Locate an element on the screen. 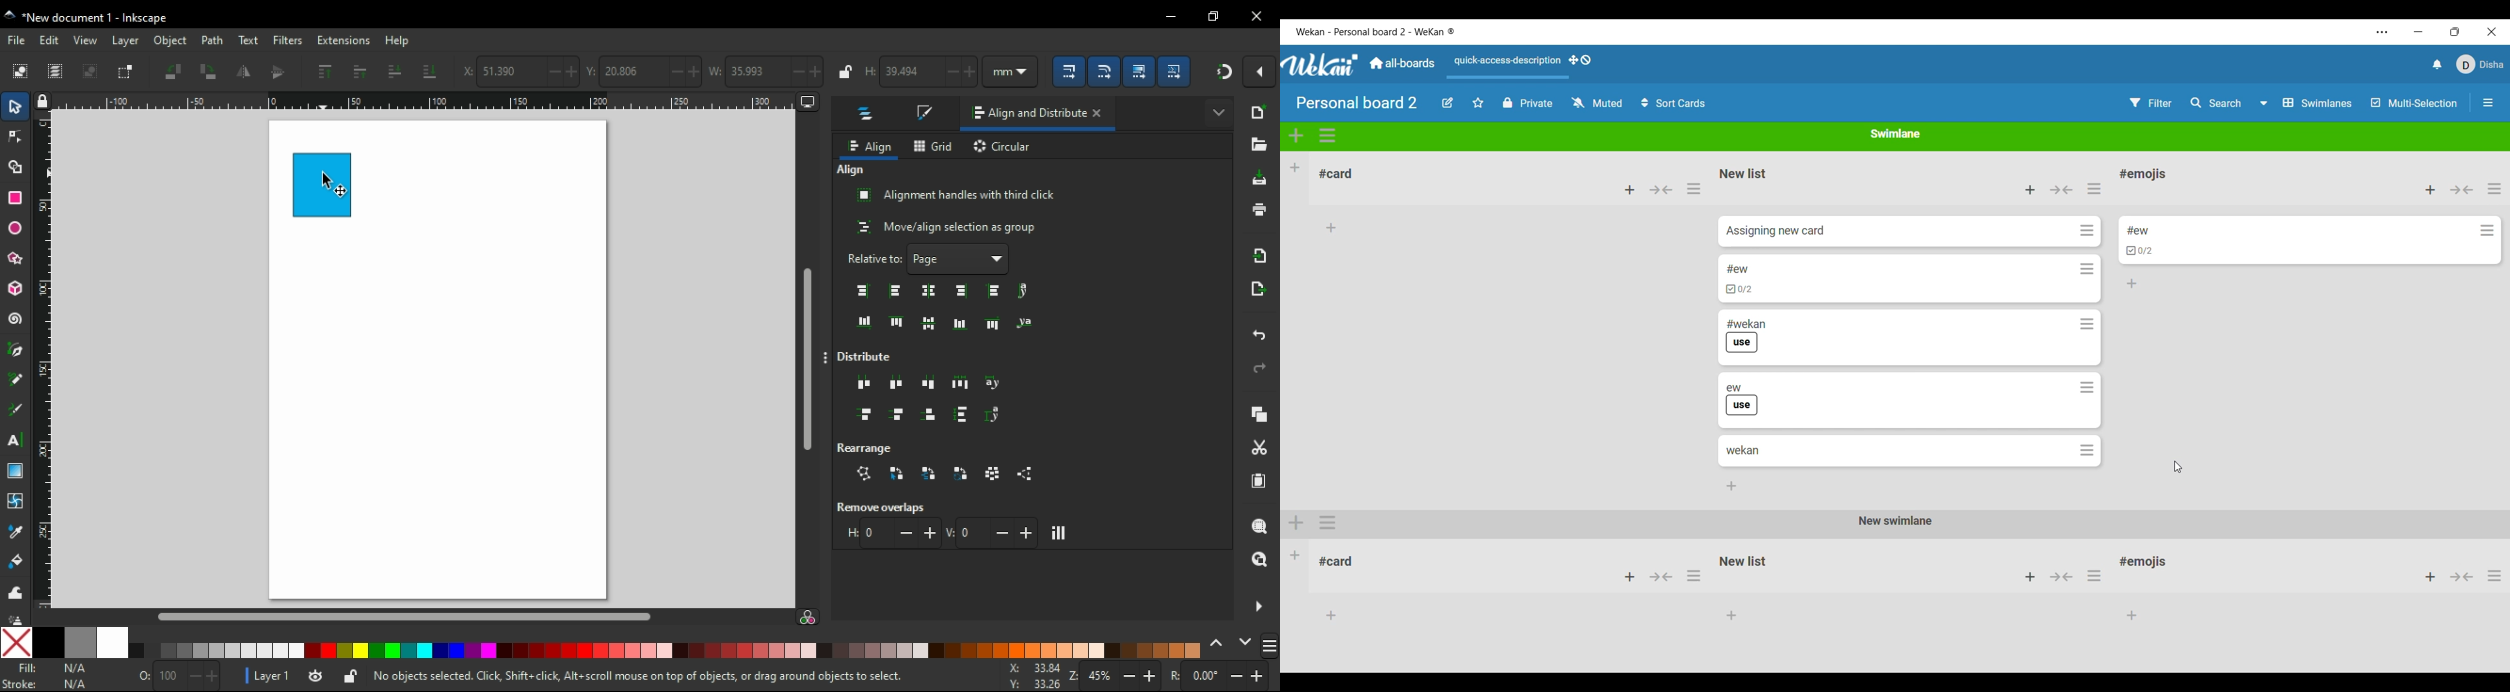 This screenshot has width=2520, height=700. Indicates card has checklists is located at coordinates (2141, 250).